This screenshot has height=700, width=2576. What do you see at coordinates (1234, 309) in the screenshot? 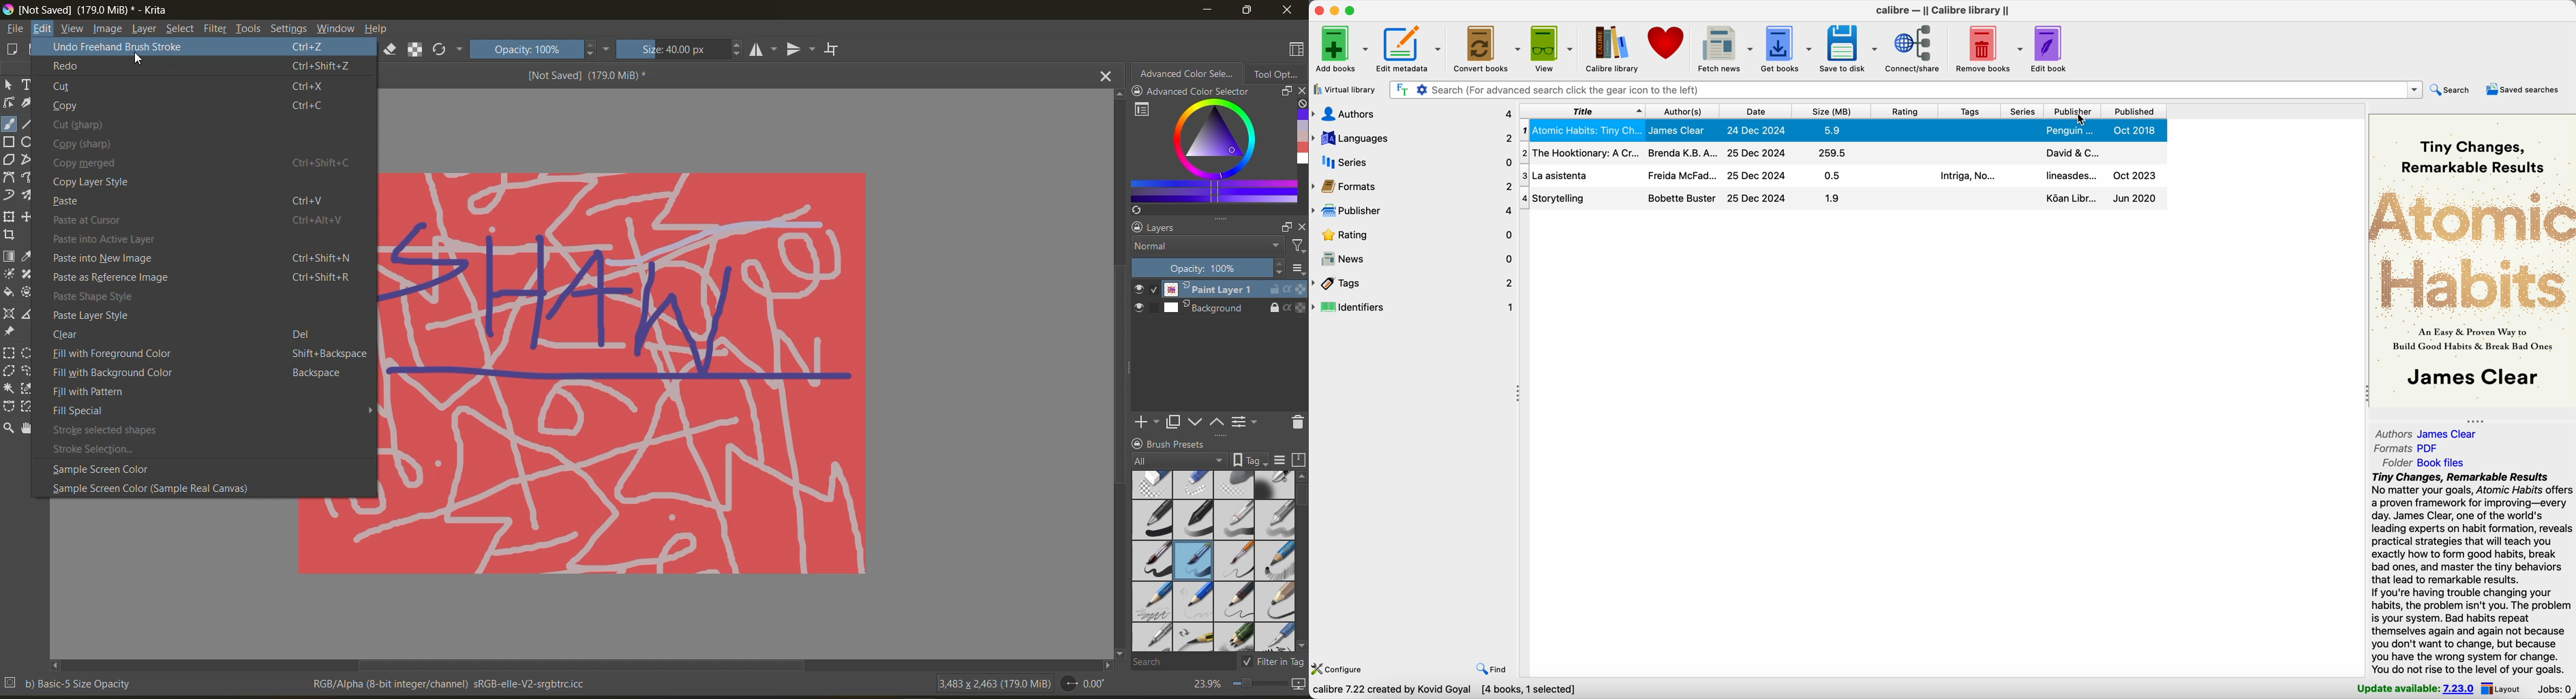
I see `Background` at bounding box center [1234, 309].